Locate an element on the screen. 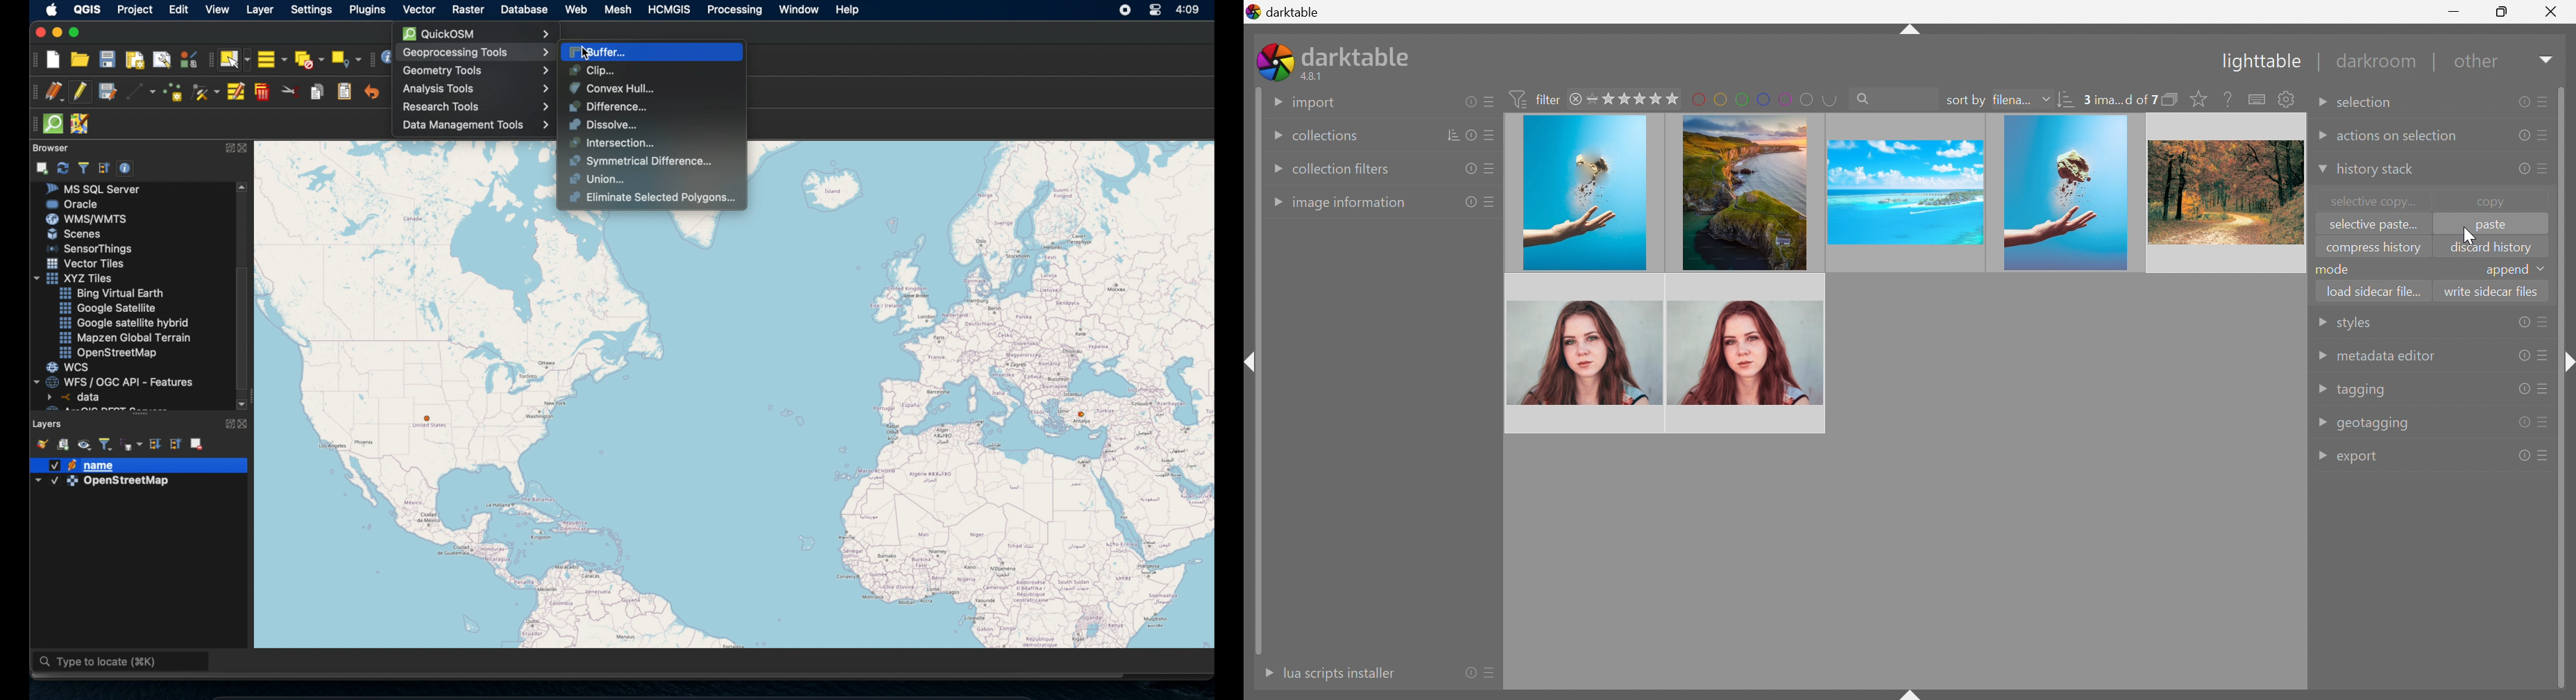 The image size is (2576, 700). help is located at coordinates (848, 10).